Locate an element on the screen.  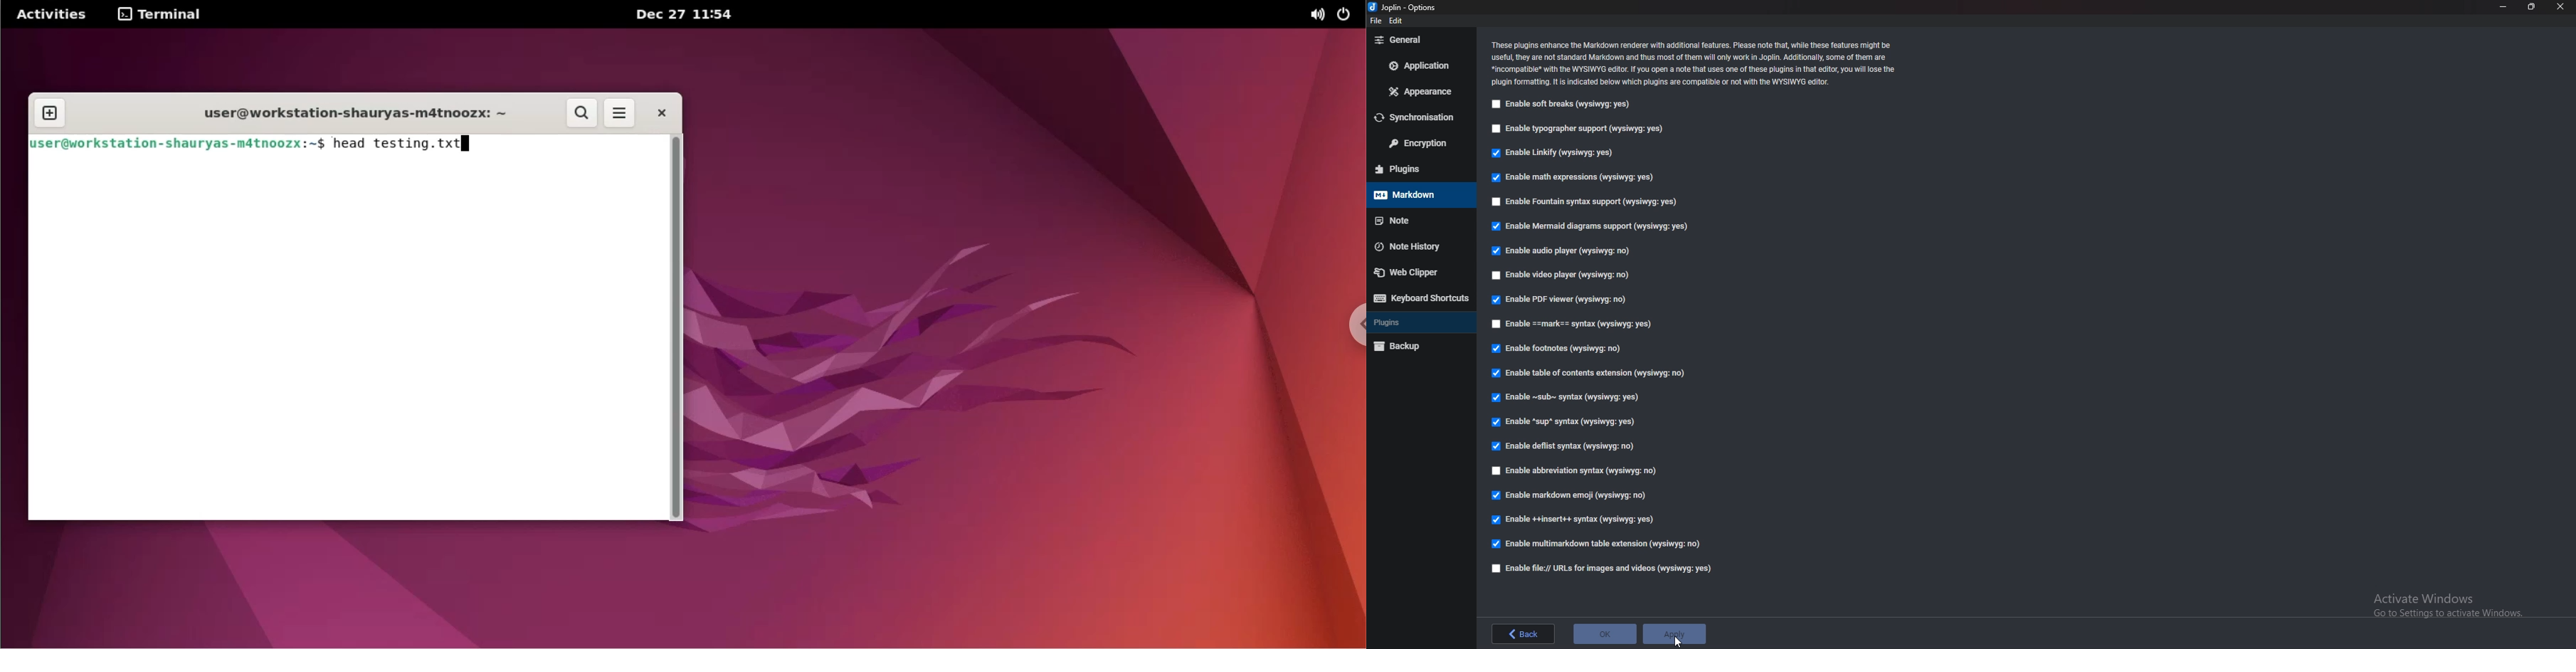
back is located at coordinates (1523, 634).